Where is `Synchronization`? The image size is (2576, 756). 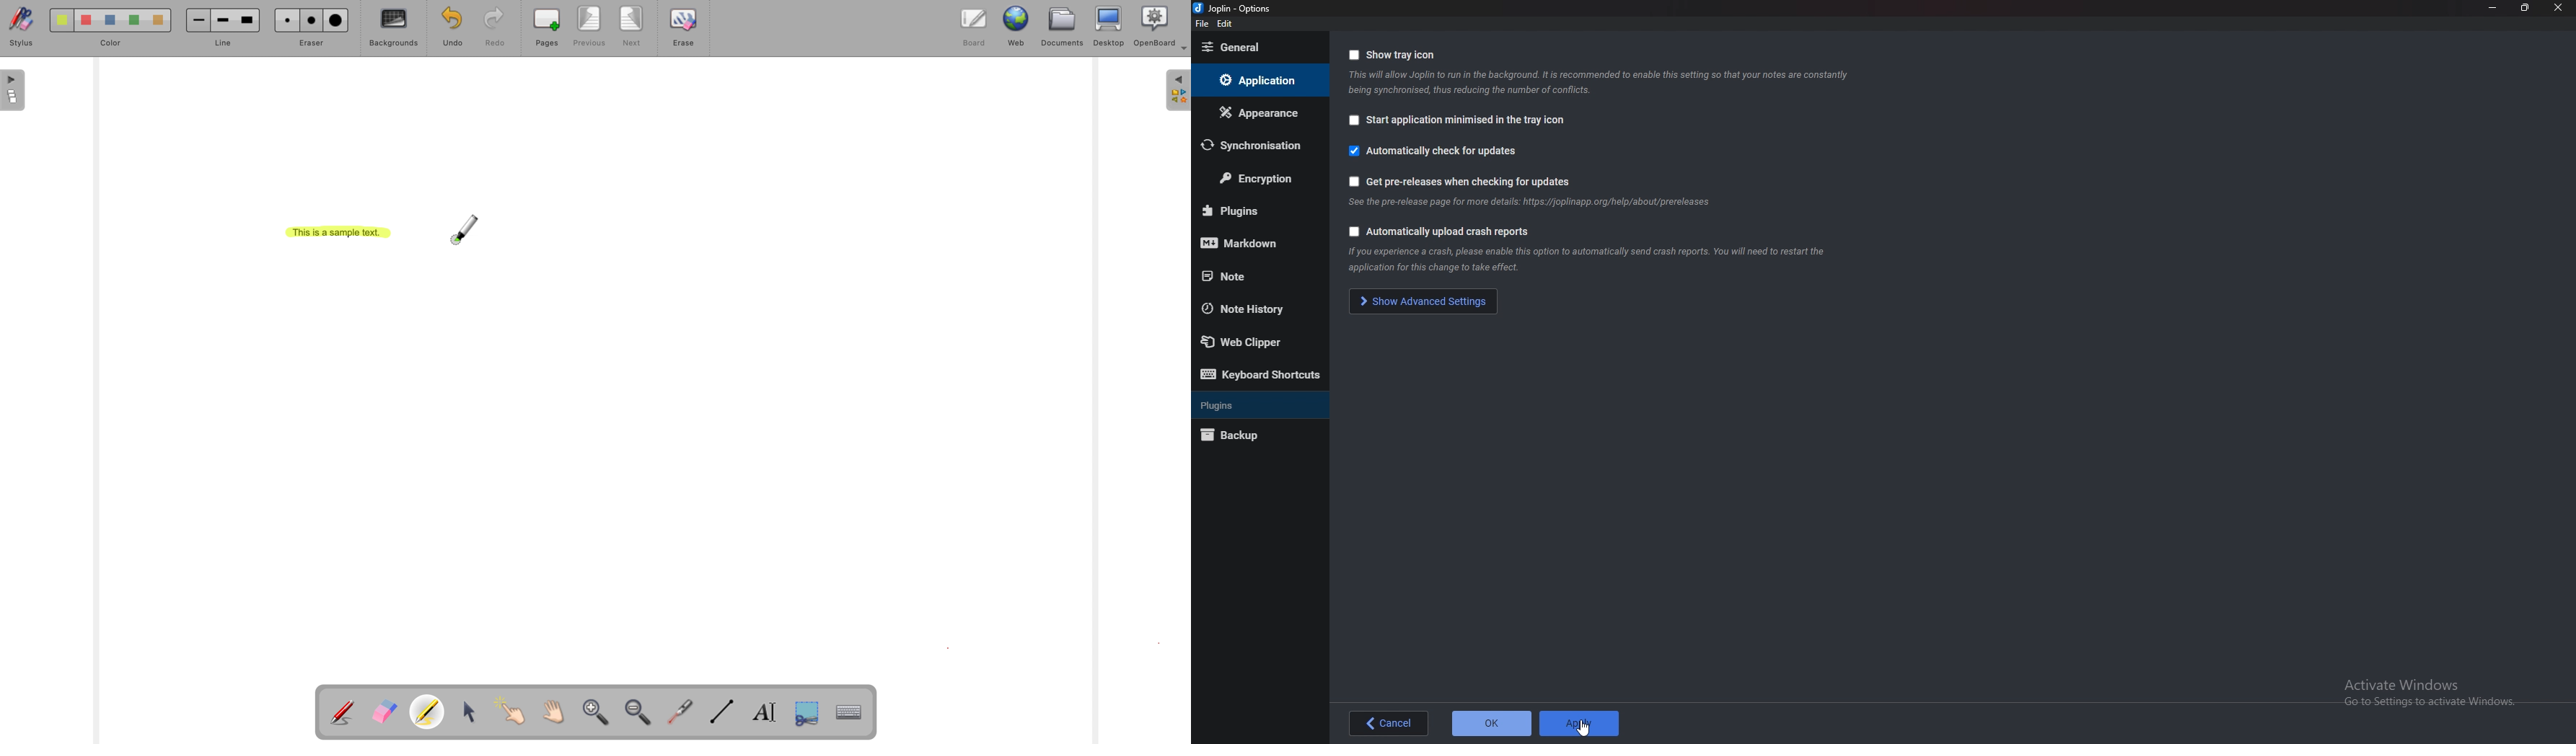
Synchronization is located at coordinates (1254, 146).